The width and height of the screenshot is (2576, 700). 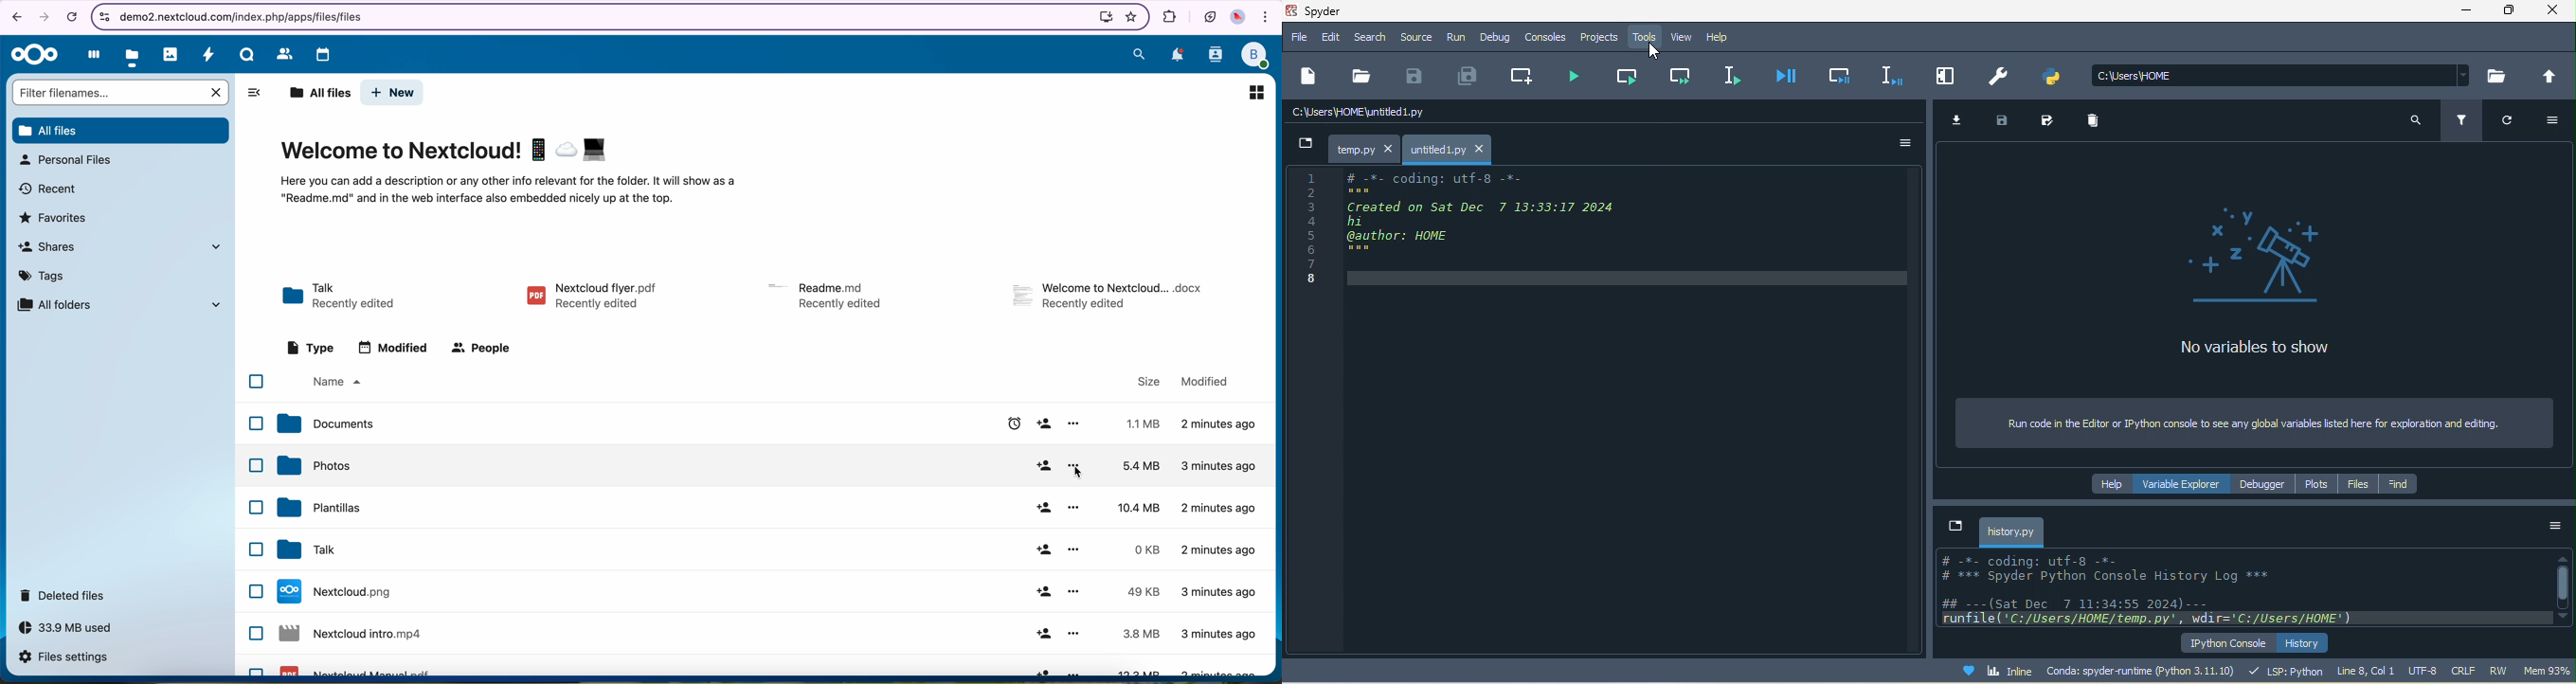 What do you see at coordinates (33, 55) in the screenshot?
I see `Nextcloud logo` at bounding box center [33, 55].